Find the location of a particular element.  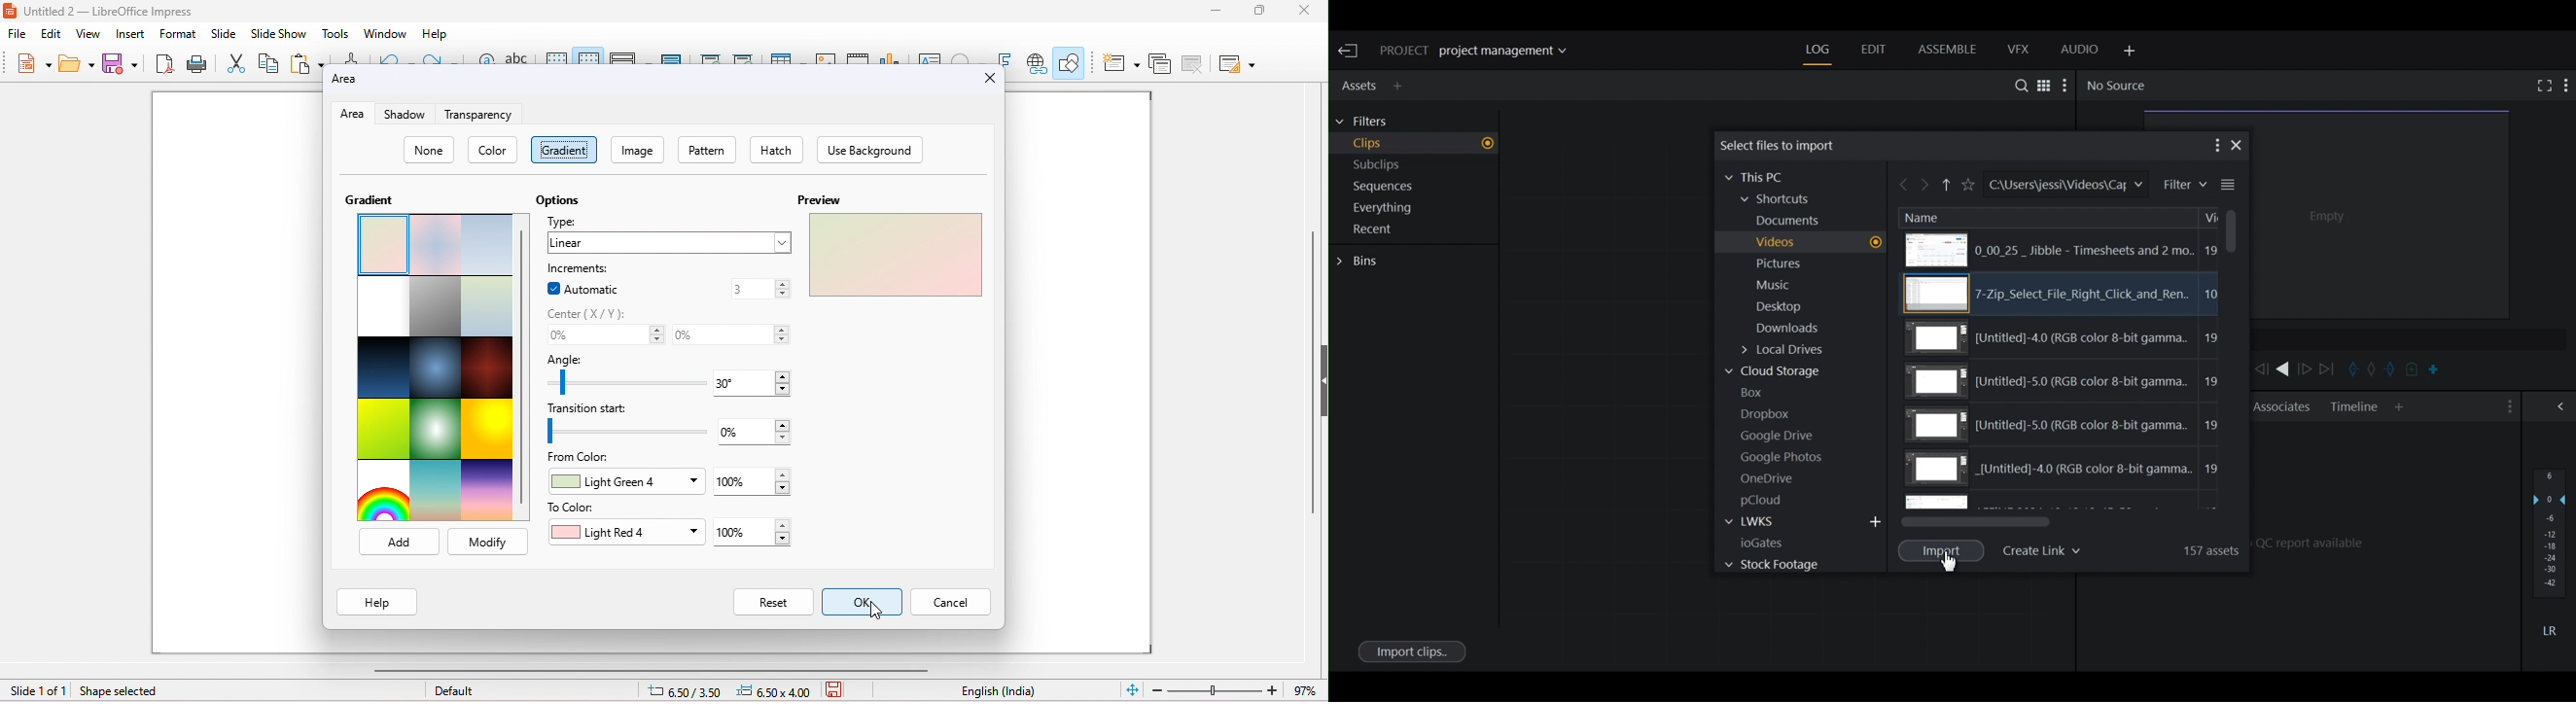

print is located at coordinates (195, 62).